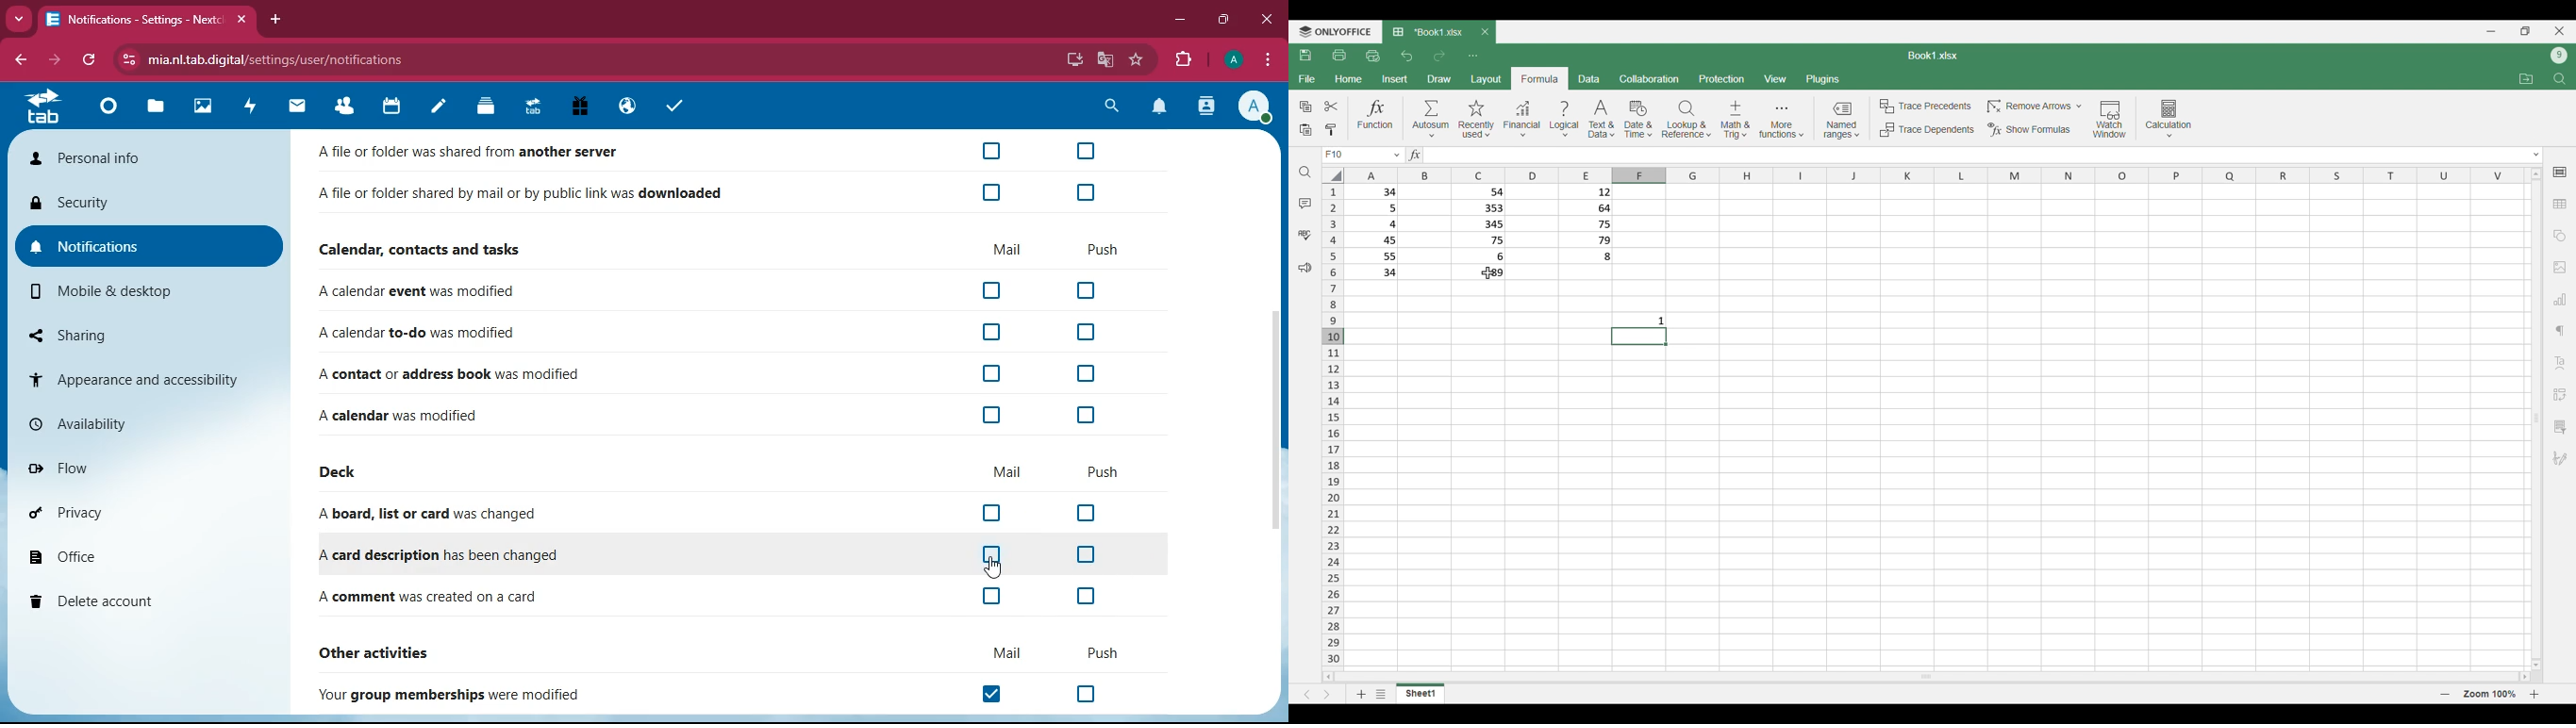  What do you see at coordinates (448, 373) in the screenshot?
I see `A contact or address book was modified` at bounding box center [448, 373].